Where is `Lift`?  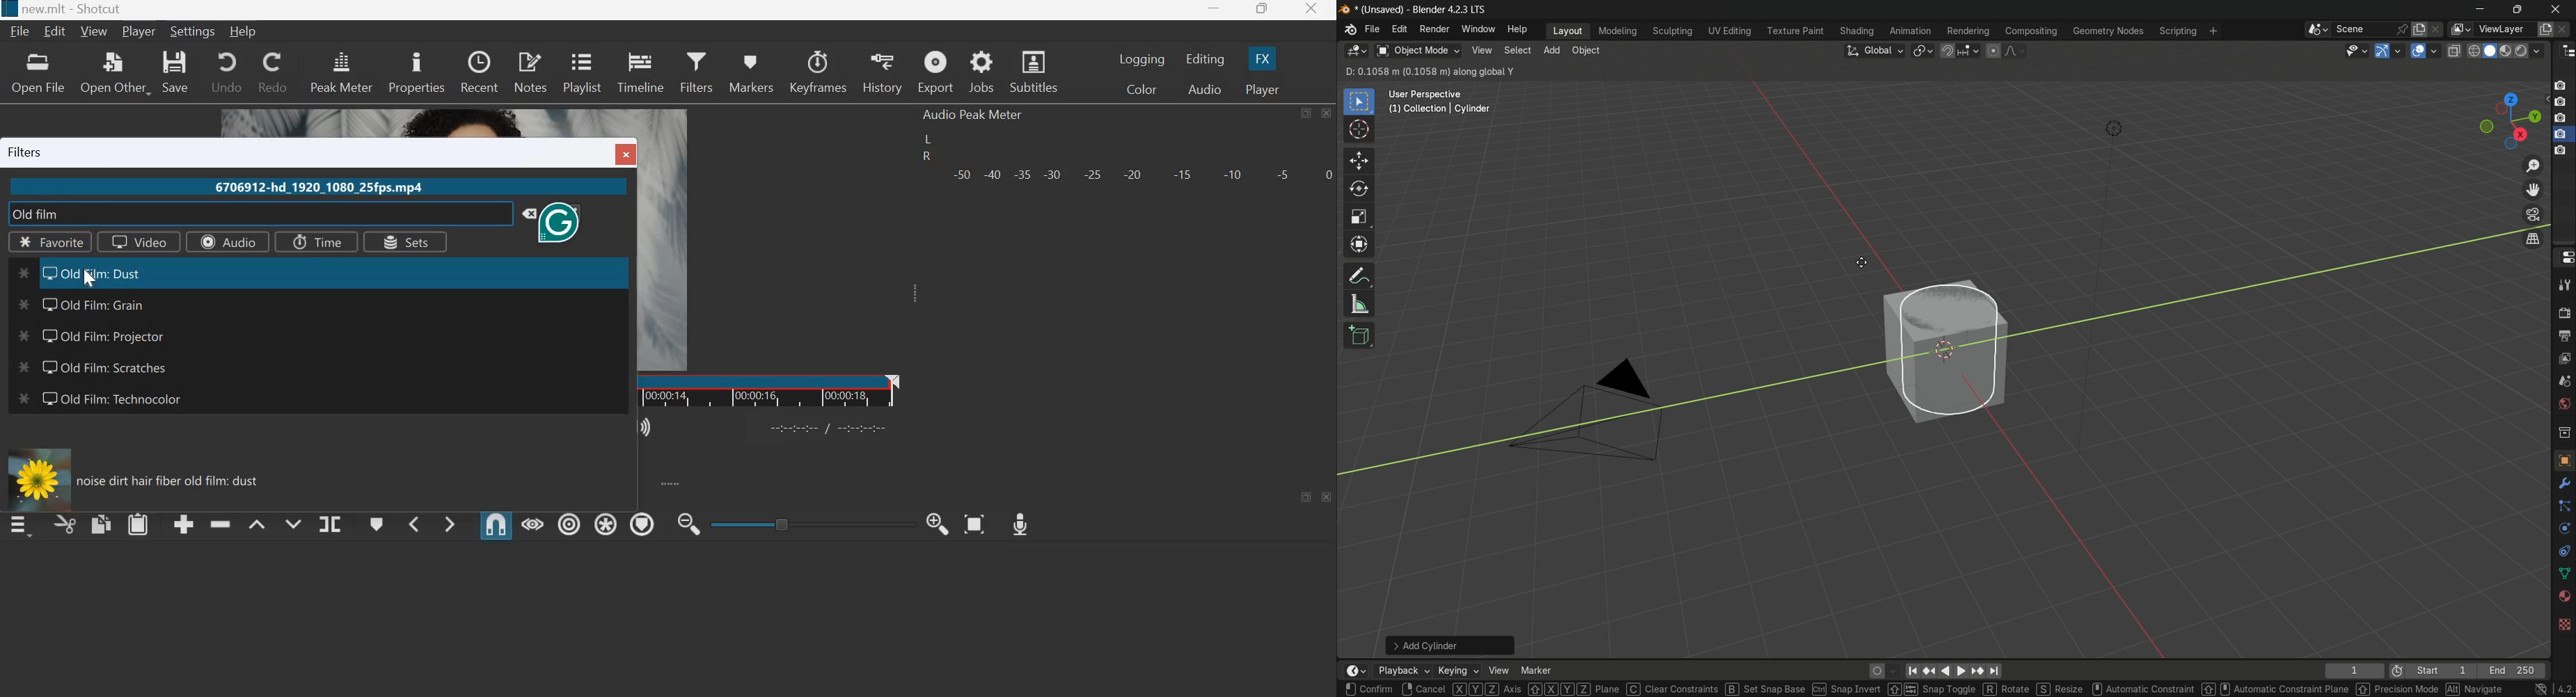 Lift is located at coordinates (257, 524).